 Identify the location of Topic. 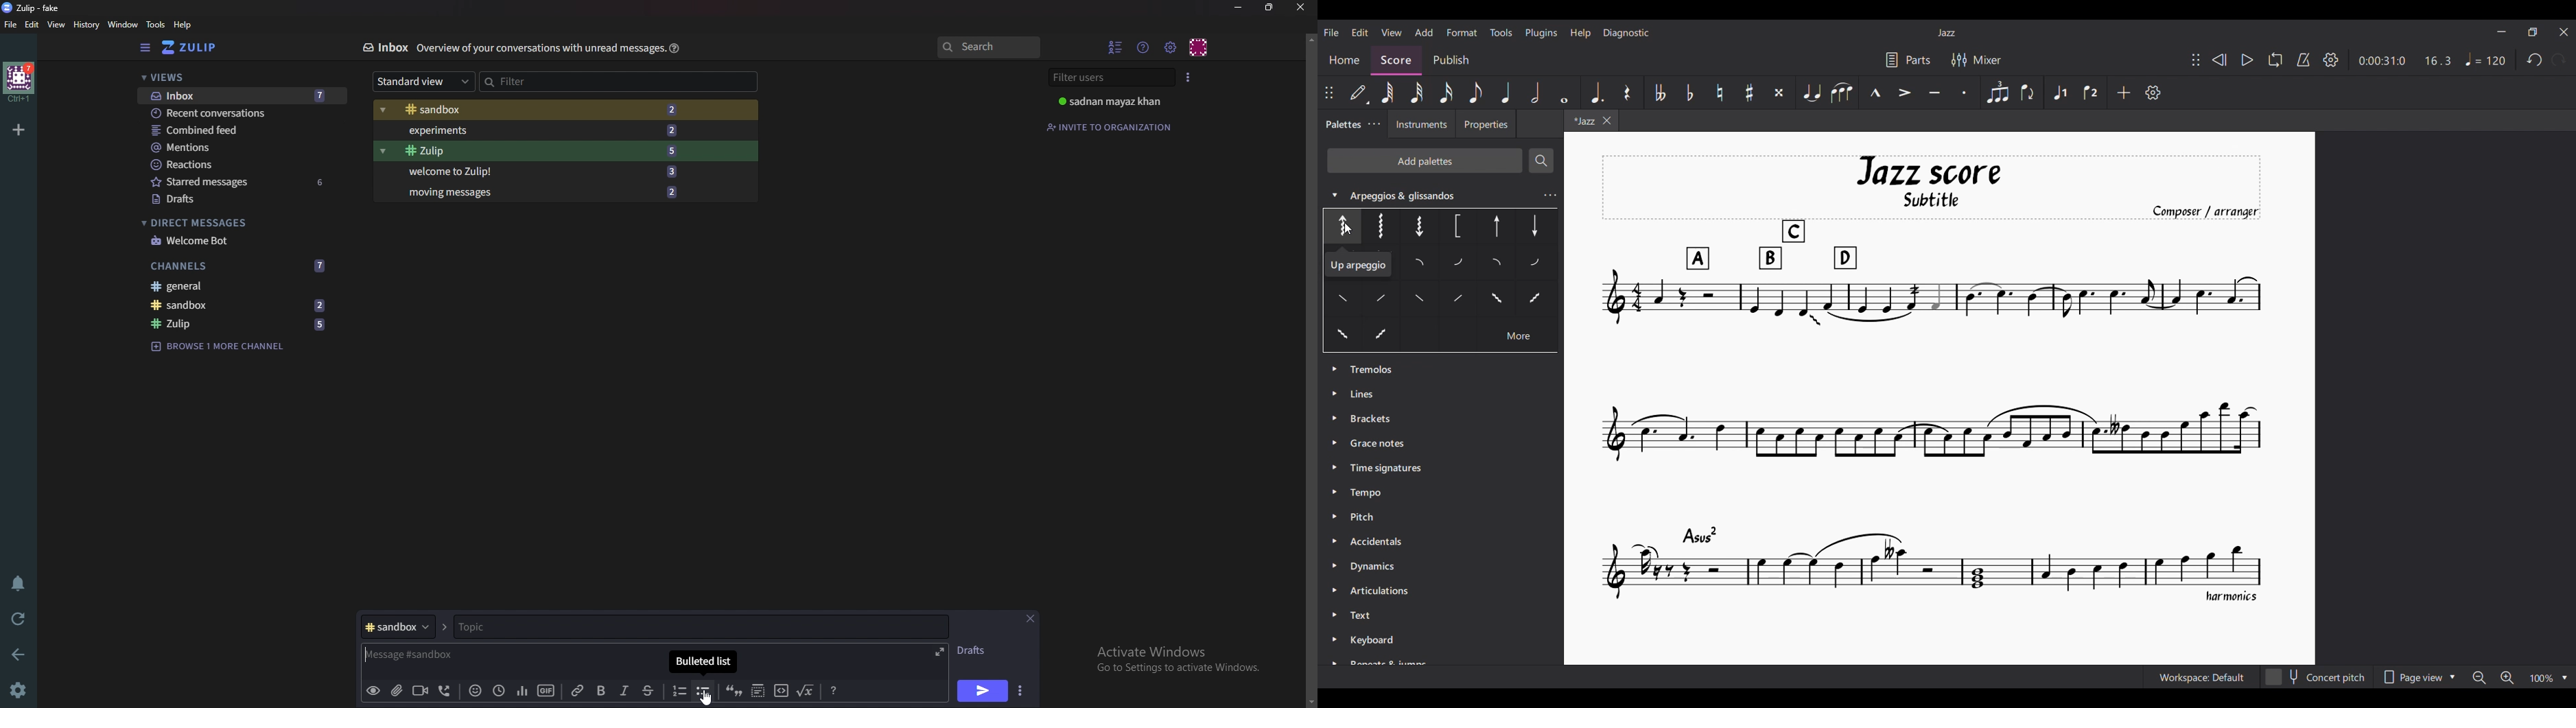
(516, 626).